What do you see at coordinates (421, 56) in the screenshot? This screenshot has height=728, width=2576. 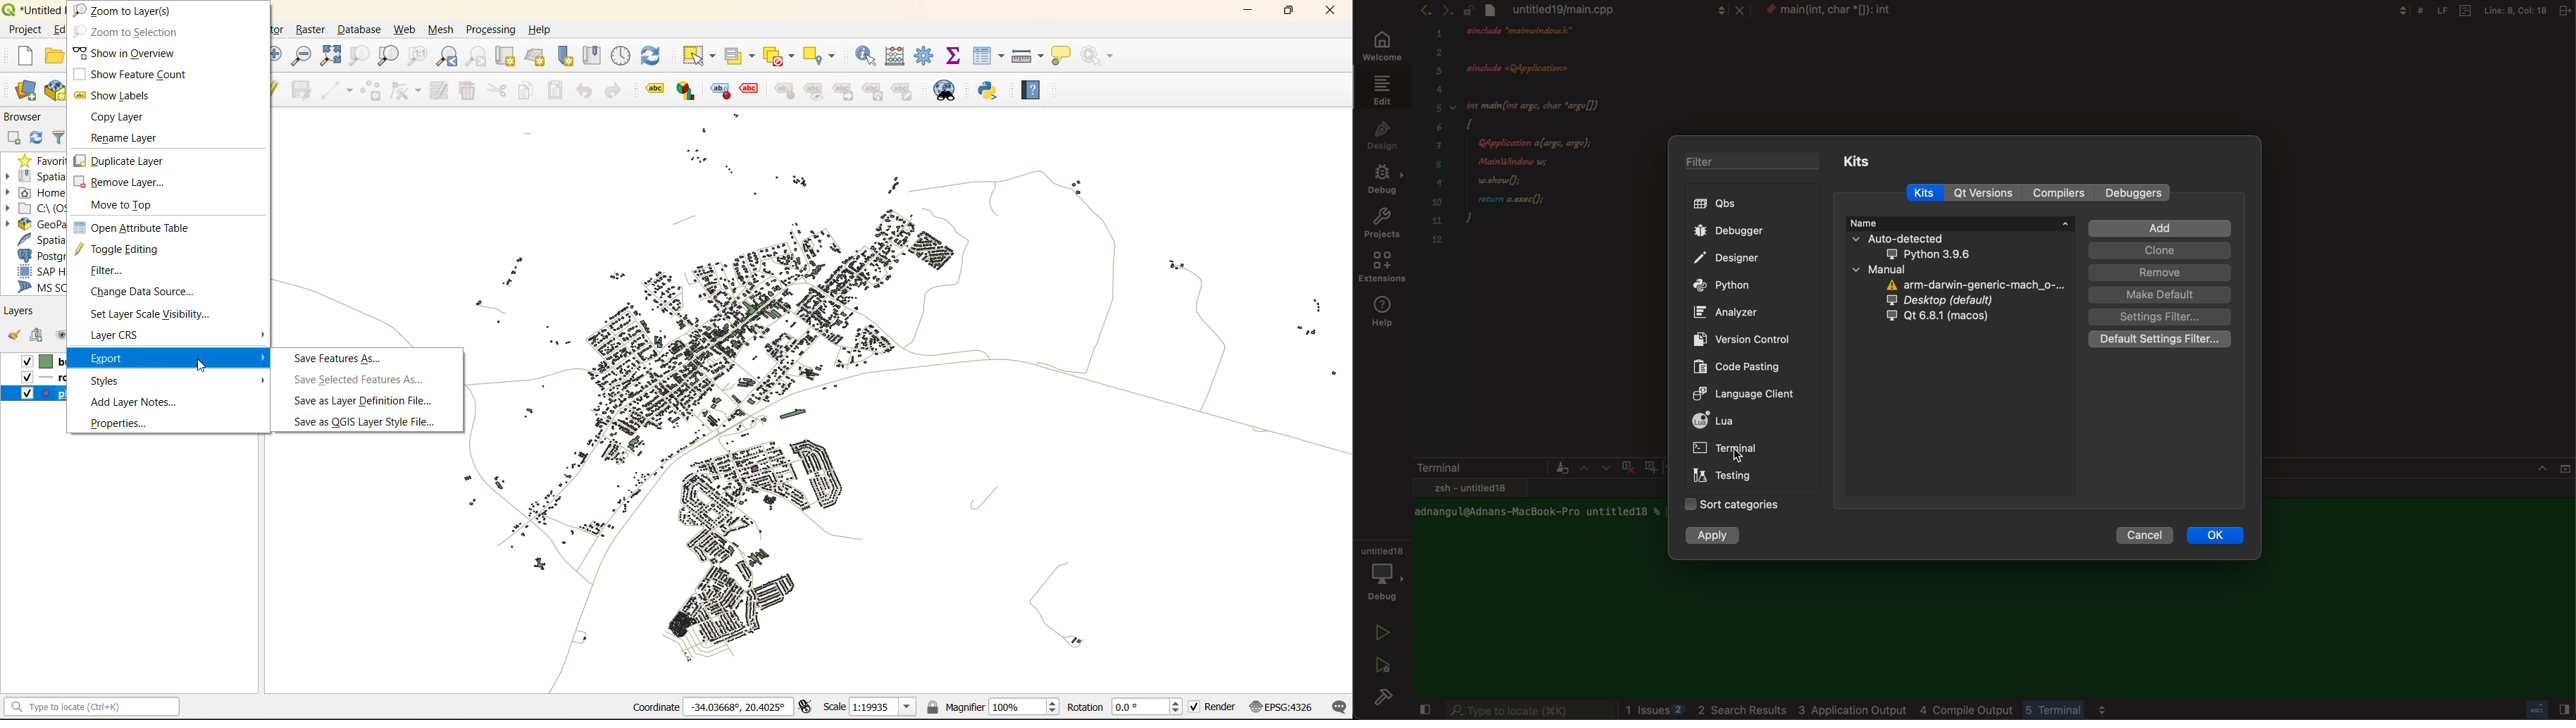 I see `zoom native` at bounding box center [421, 56].